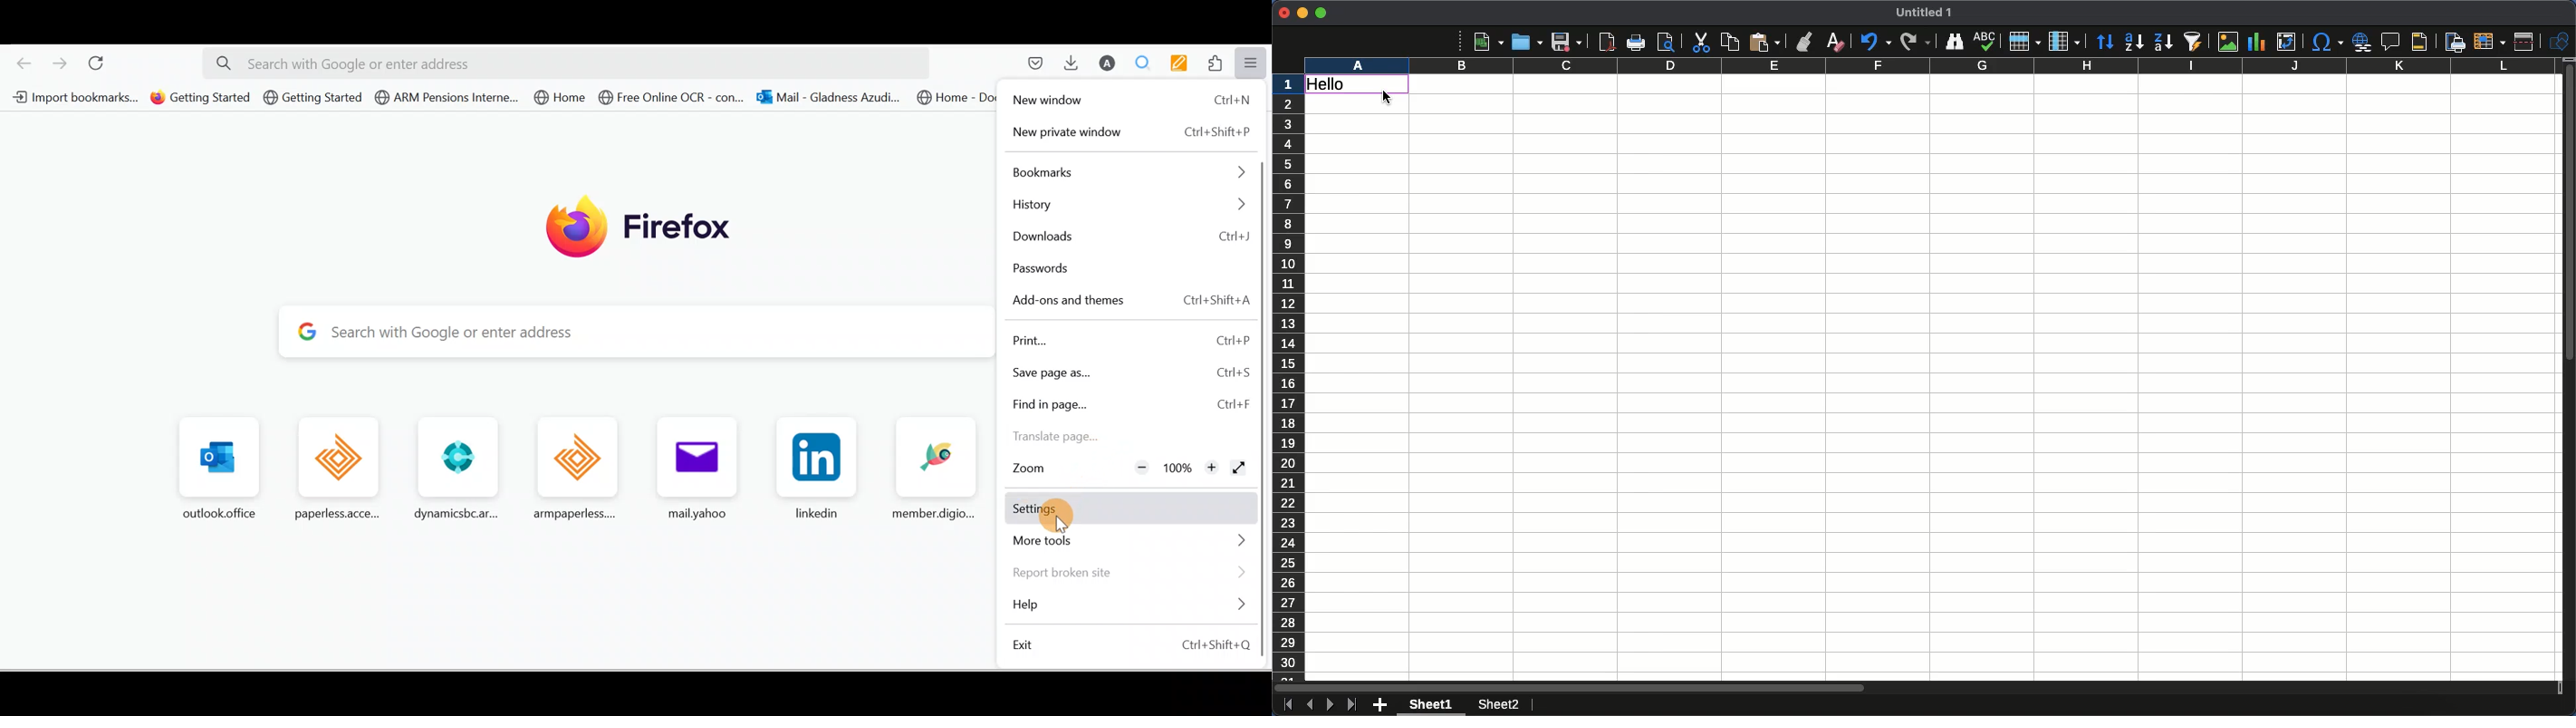 This screenshot has width=2576, height=728. What do you see at coordinates (1985, 42) in the screenshot?
I see `Spelling` at bounding box center [1985, 42].